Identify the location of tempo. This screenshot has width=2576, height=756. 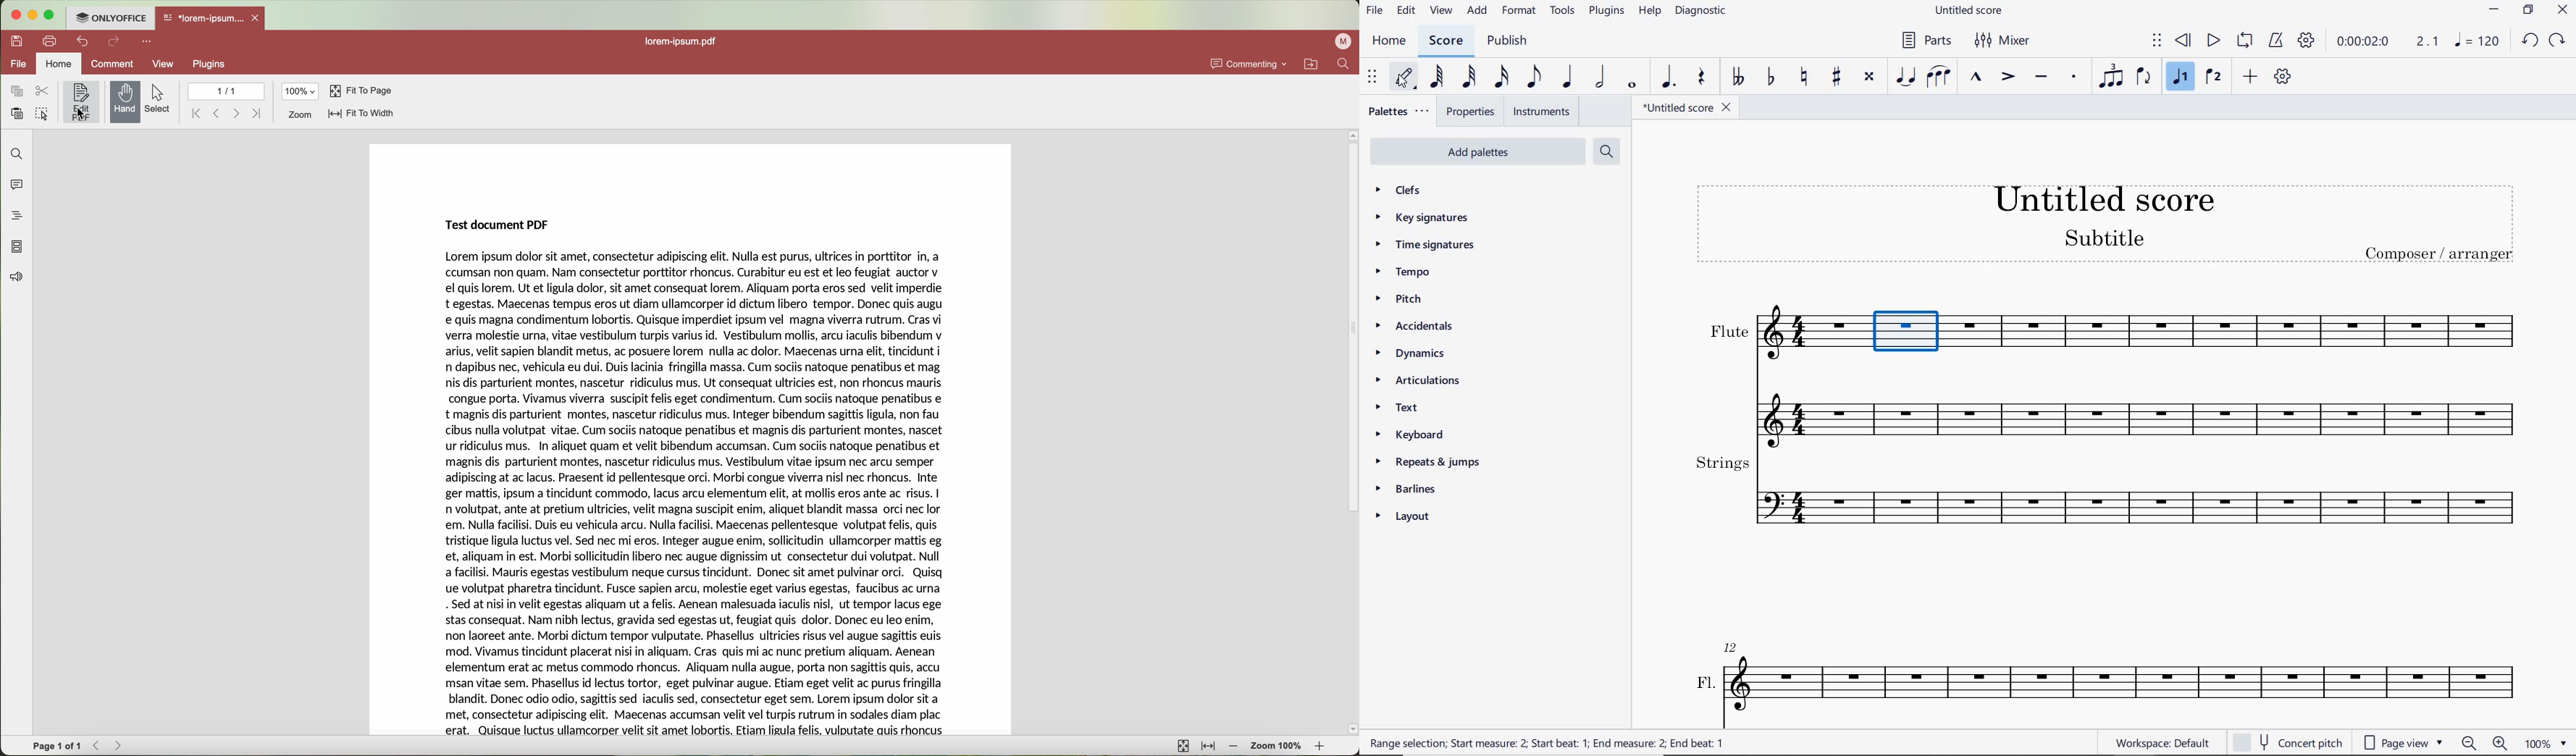
(1406, 272).